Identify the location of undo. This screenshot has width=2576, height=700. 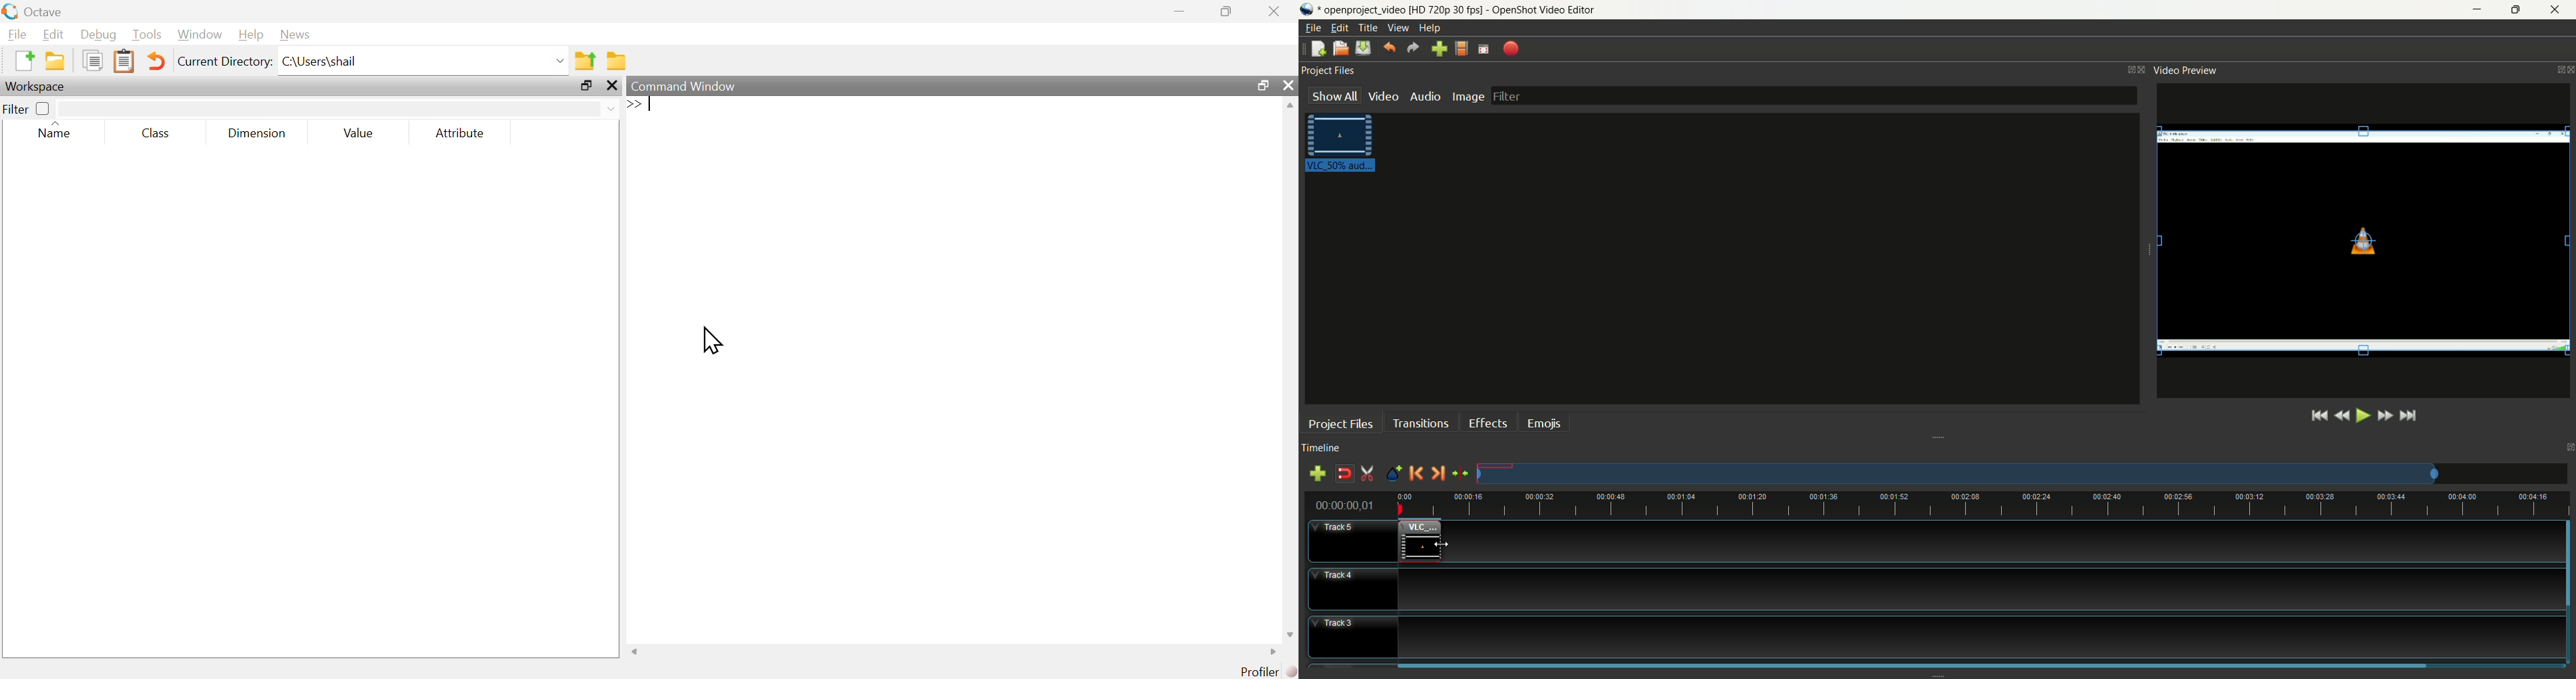
(156, 60).